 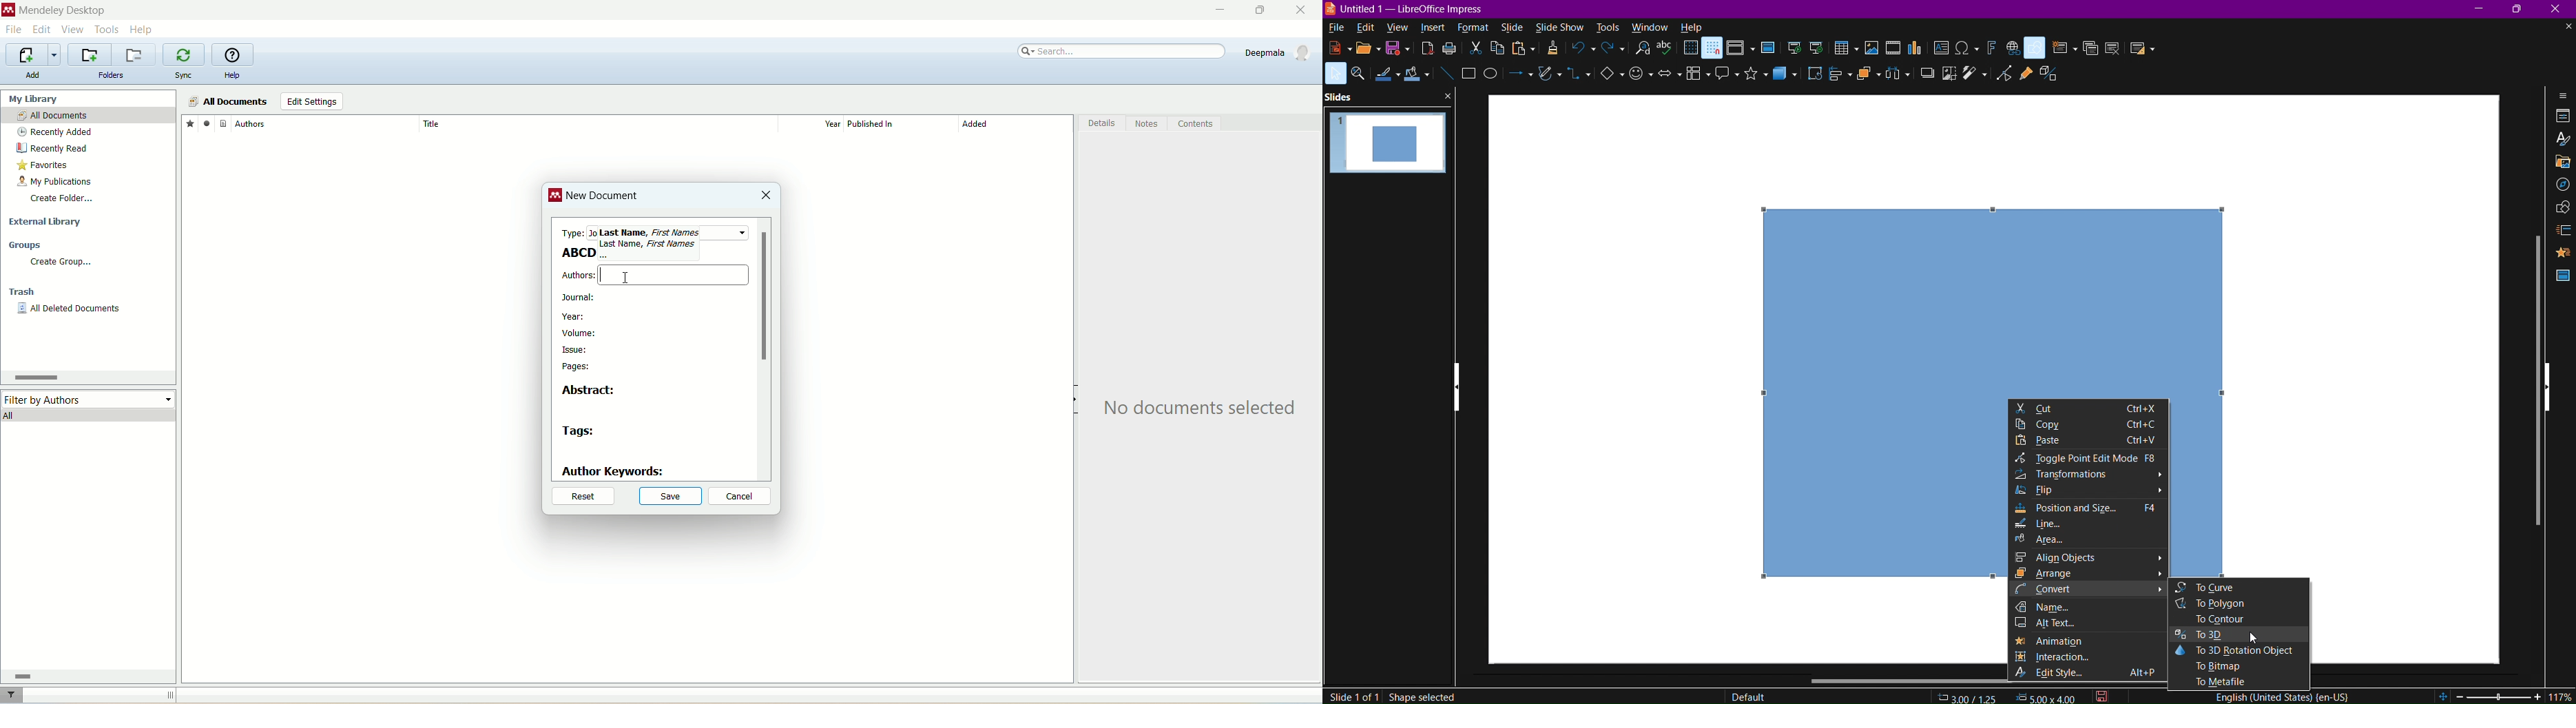 What do you see at coordinates (2090, 678) in the screenshot?
I see `Edit Style` at bounding box center [2090, 678].